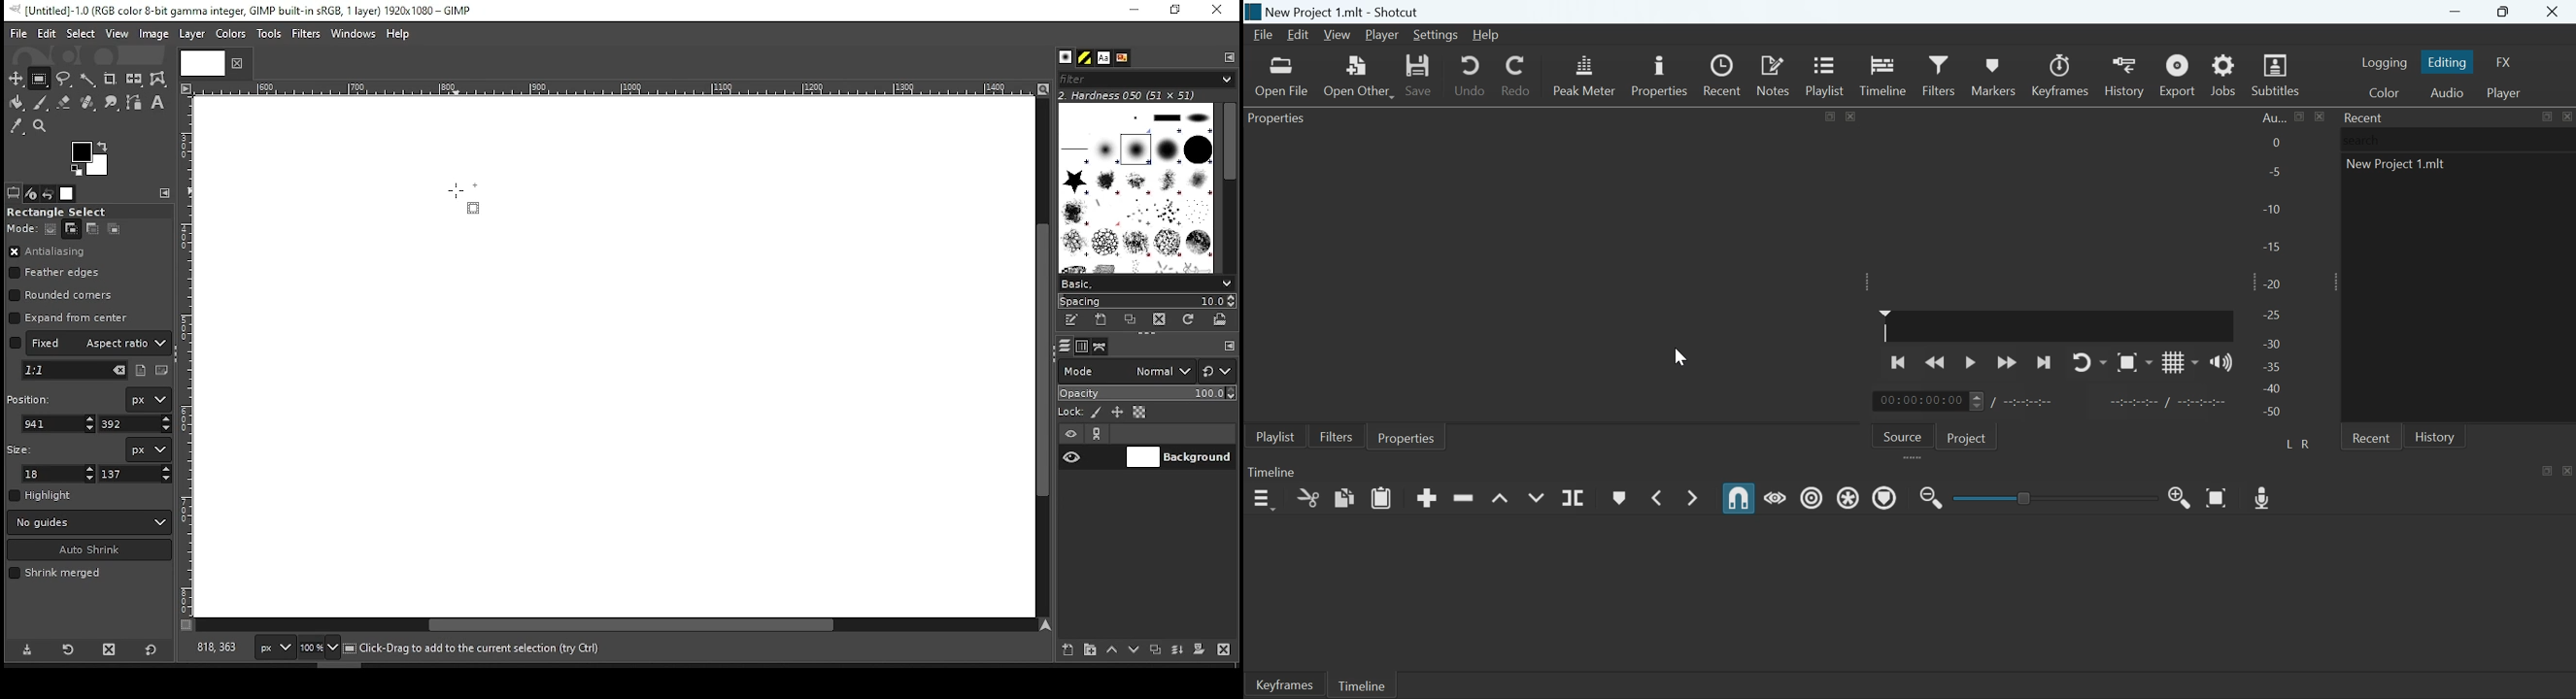 The image size is (2576, 700). Describe the element at coordinates (2400, 167) in the screenshot. I see `new project 1.mlt` at that location.